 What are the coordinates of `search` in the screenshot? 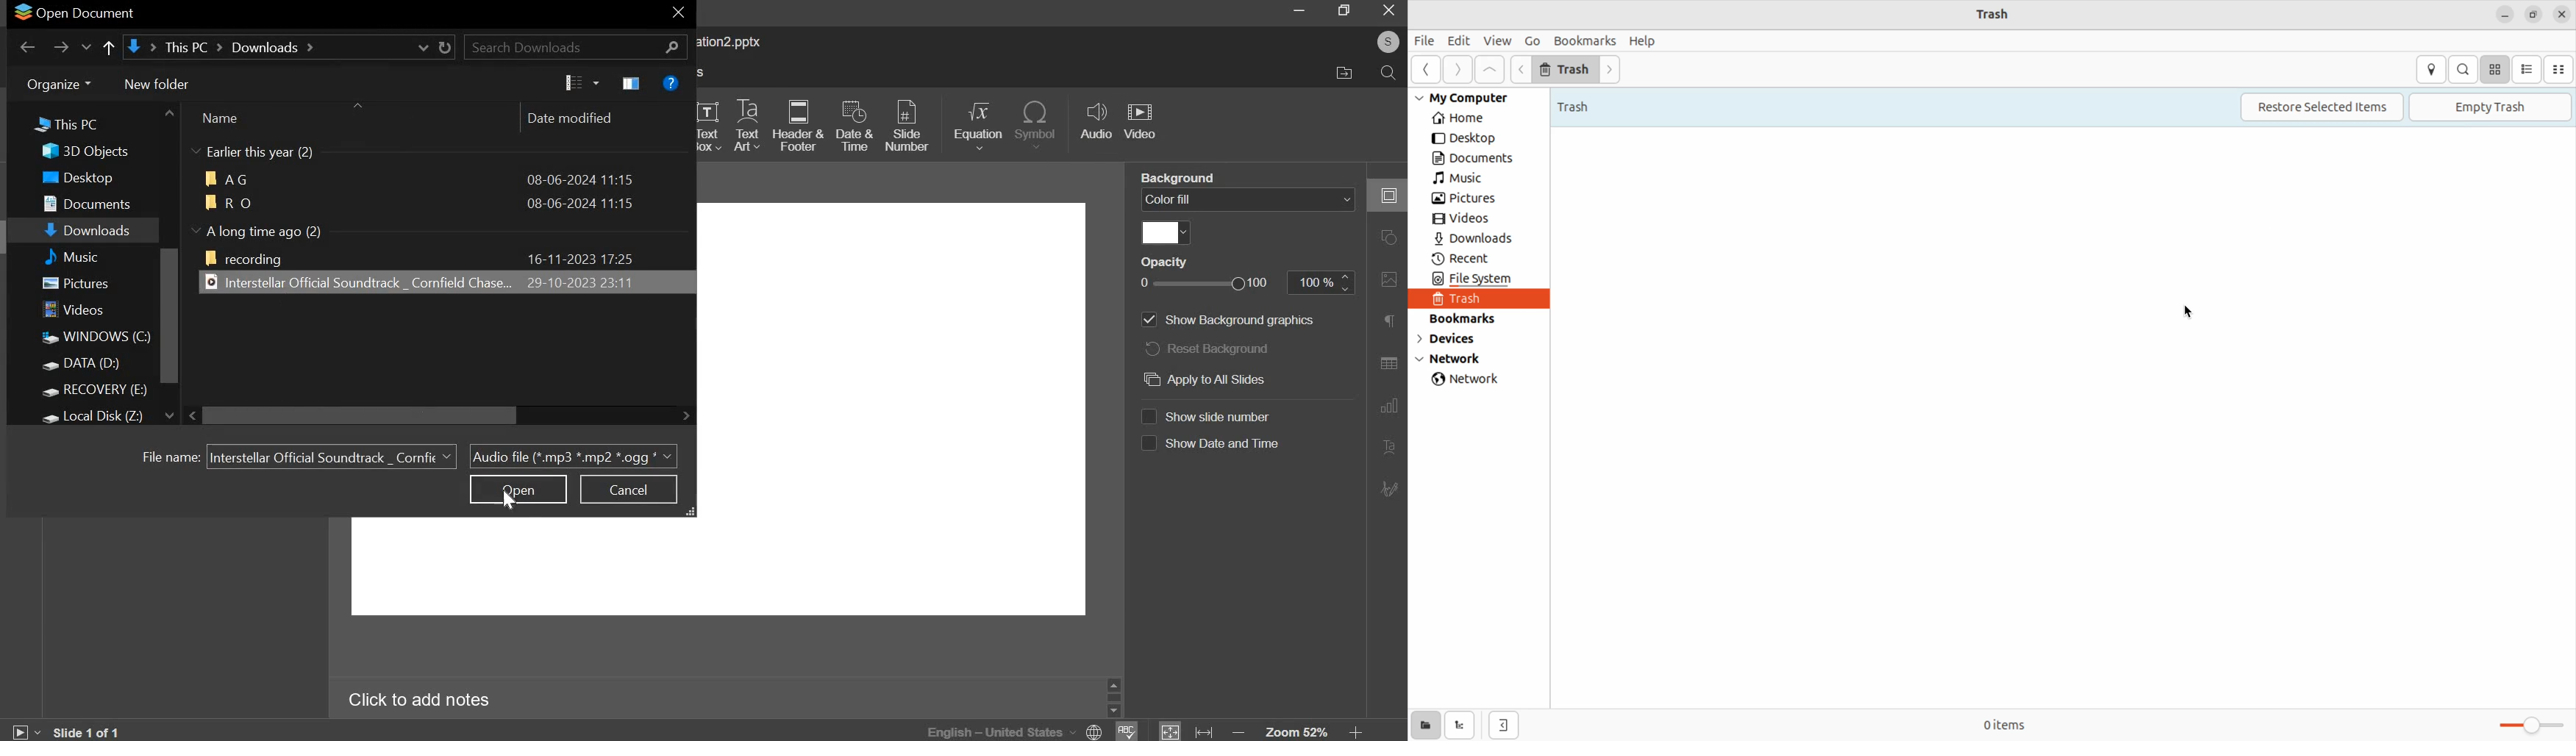 It's located at (575, 46).